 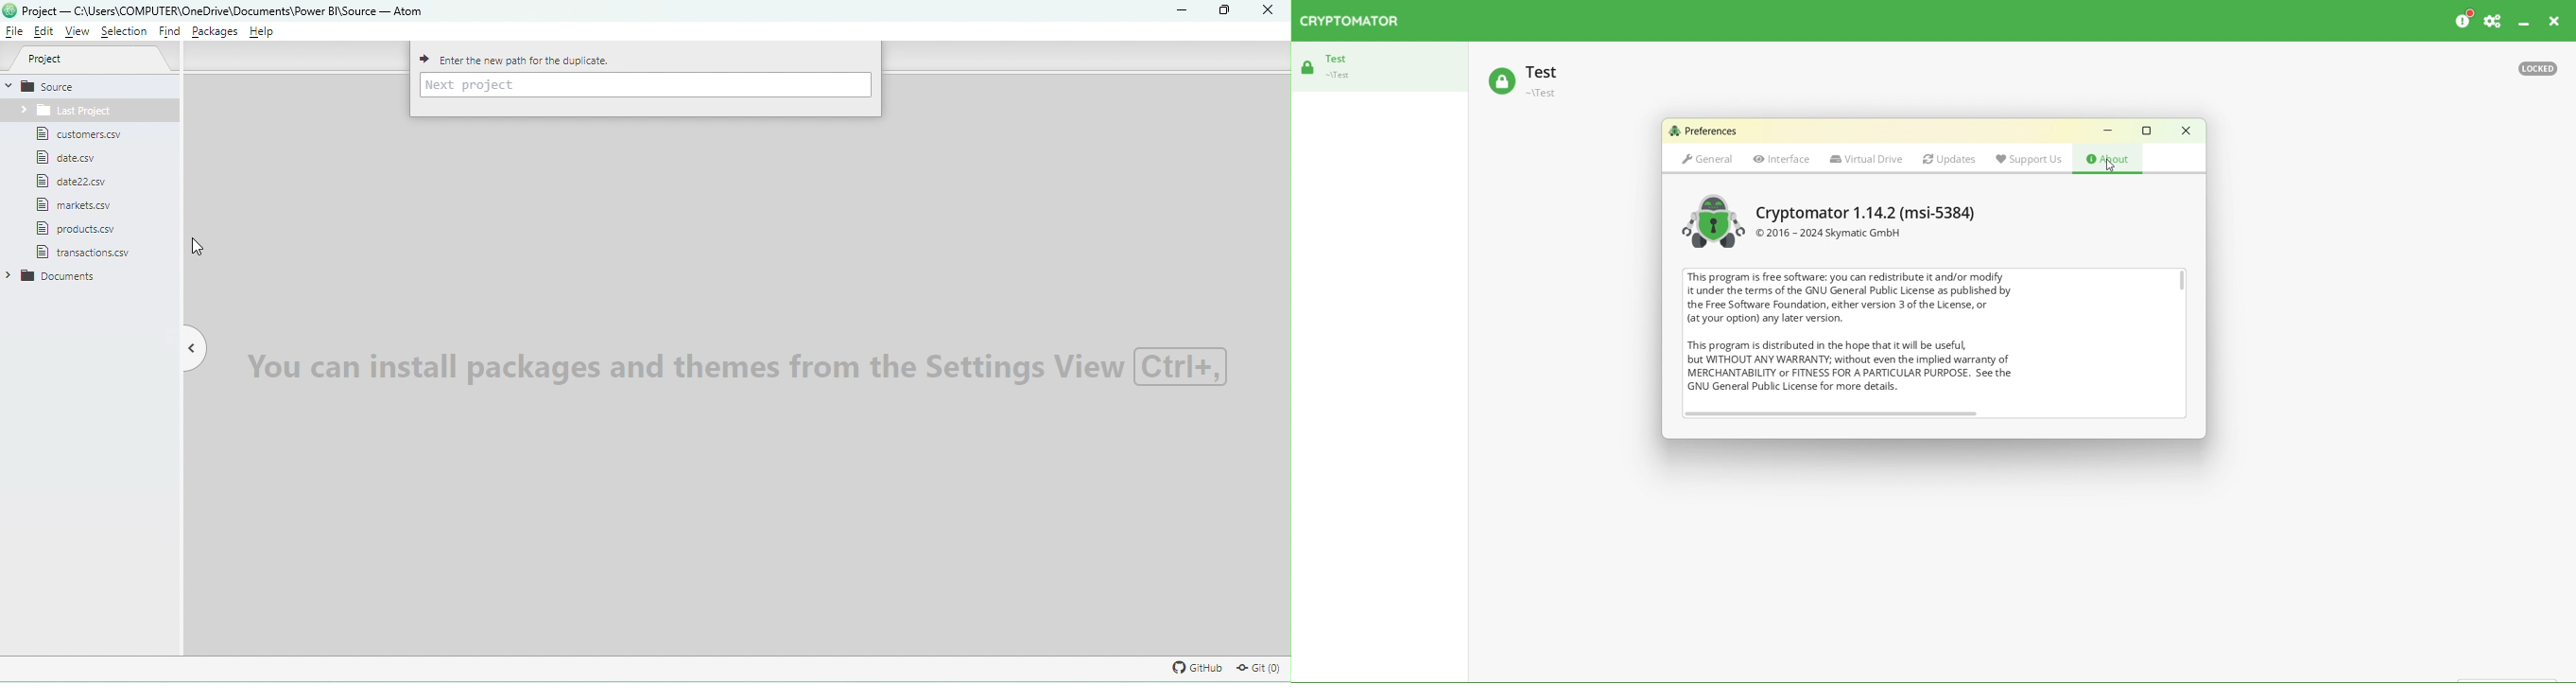 What do you see at coordinates (75, 137) in the screenshot?
I see `File` at bounding box center [75, 137].